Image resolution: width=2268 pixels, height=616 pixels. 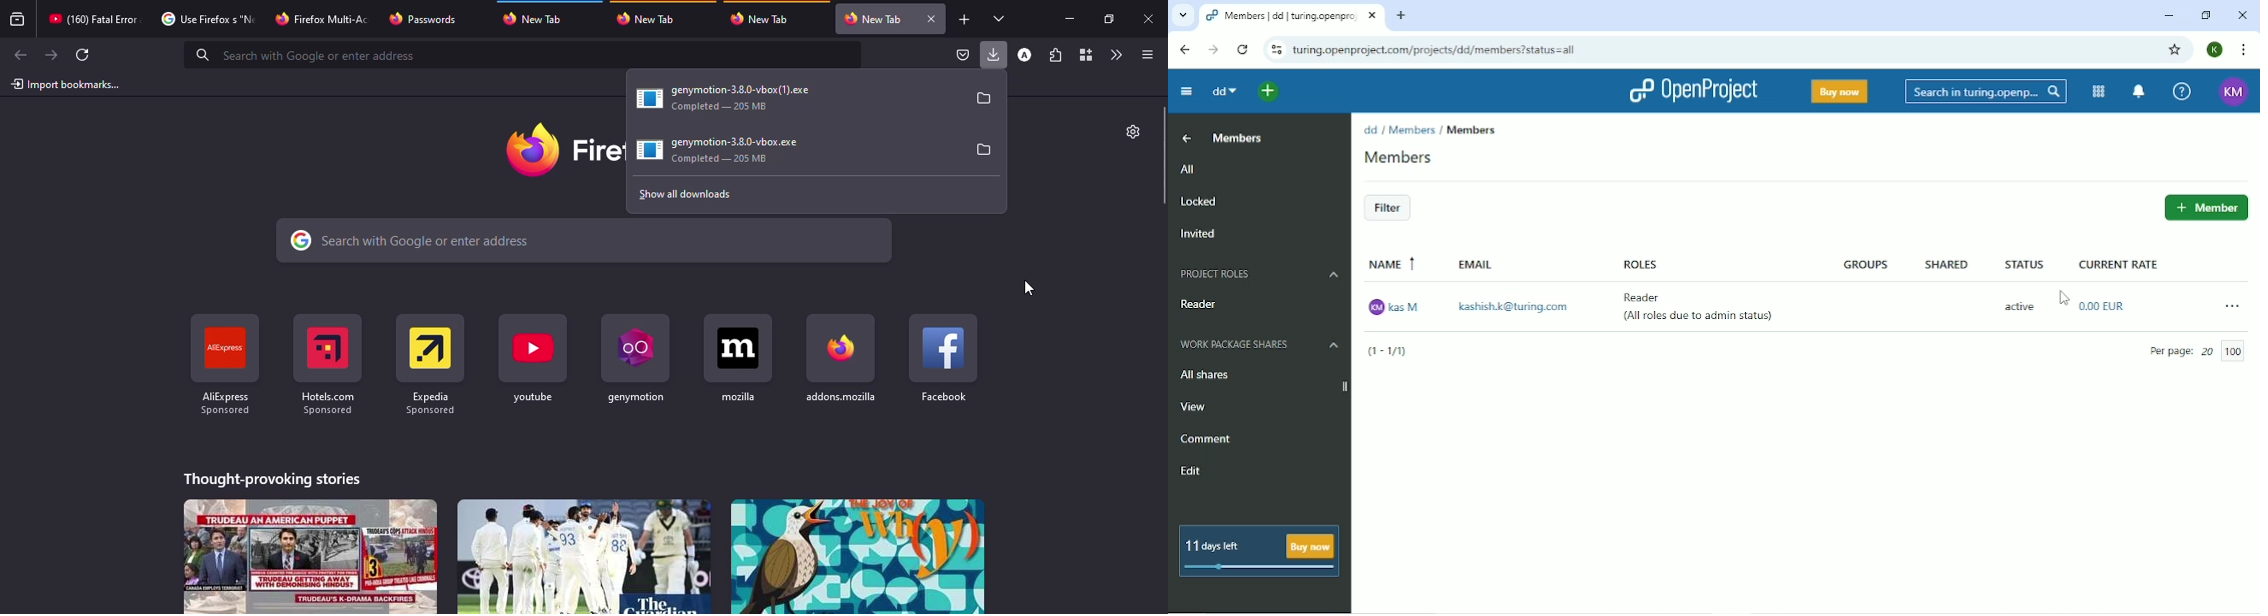 I want to click on close, so click(x=1150, y=20).